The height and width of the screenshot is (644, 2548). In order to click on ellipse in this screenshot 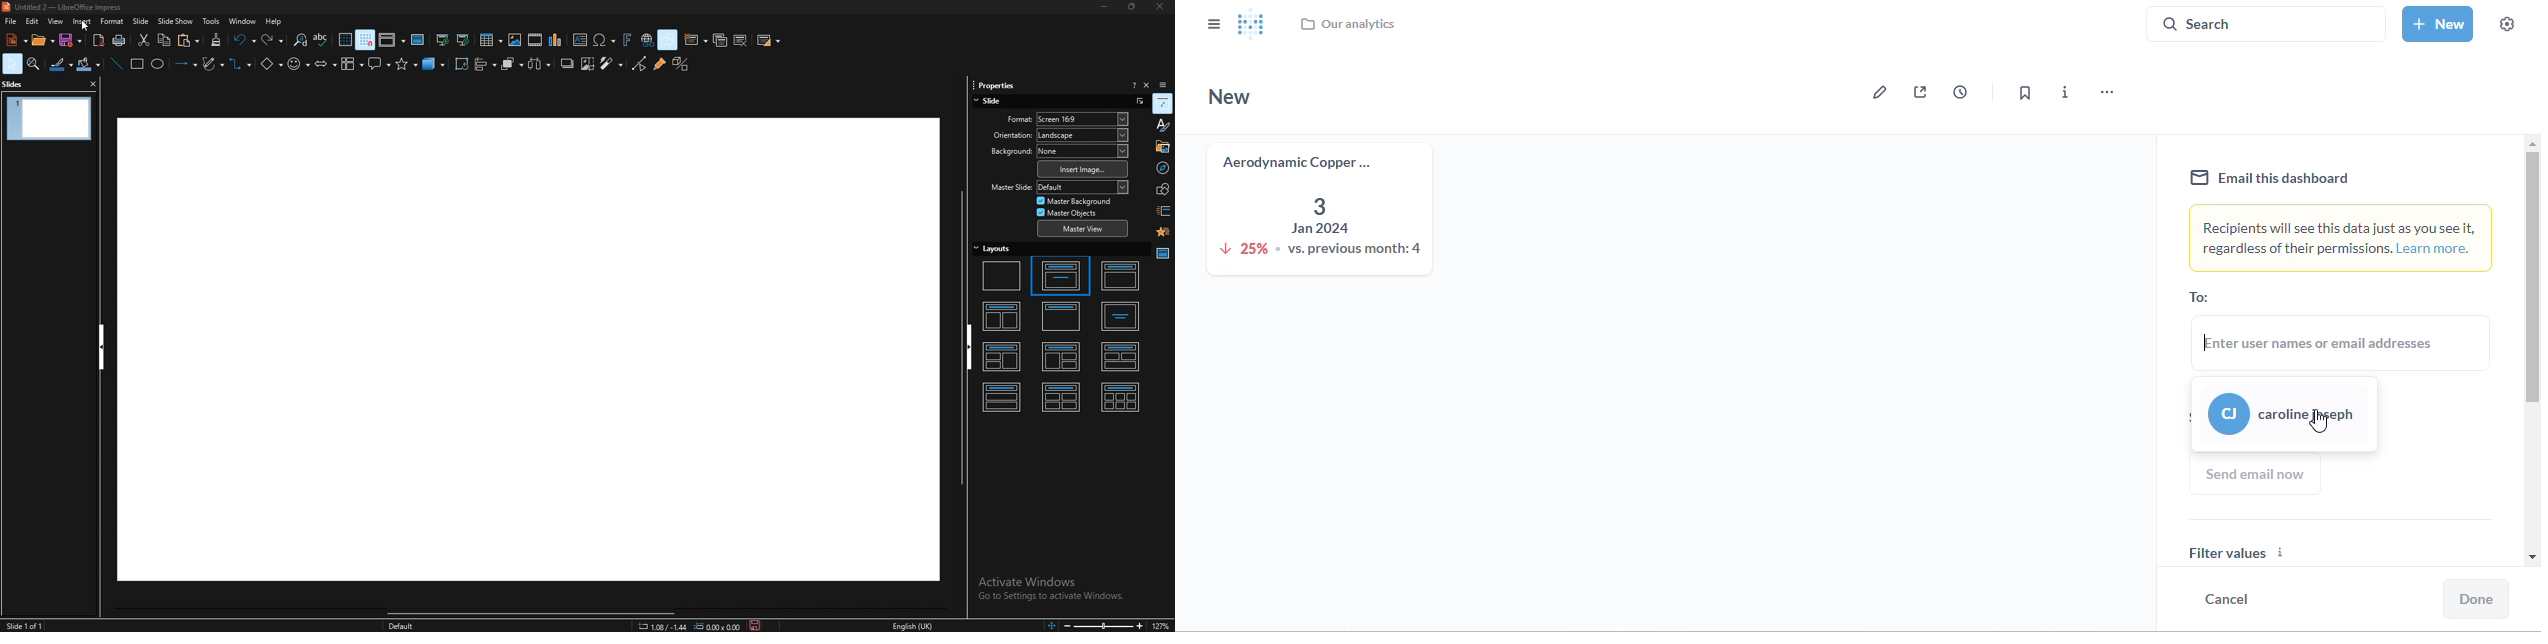, I will do `click(158, 64)`.